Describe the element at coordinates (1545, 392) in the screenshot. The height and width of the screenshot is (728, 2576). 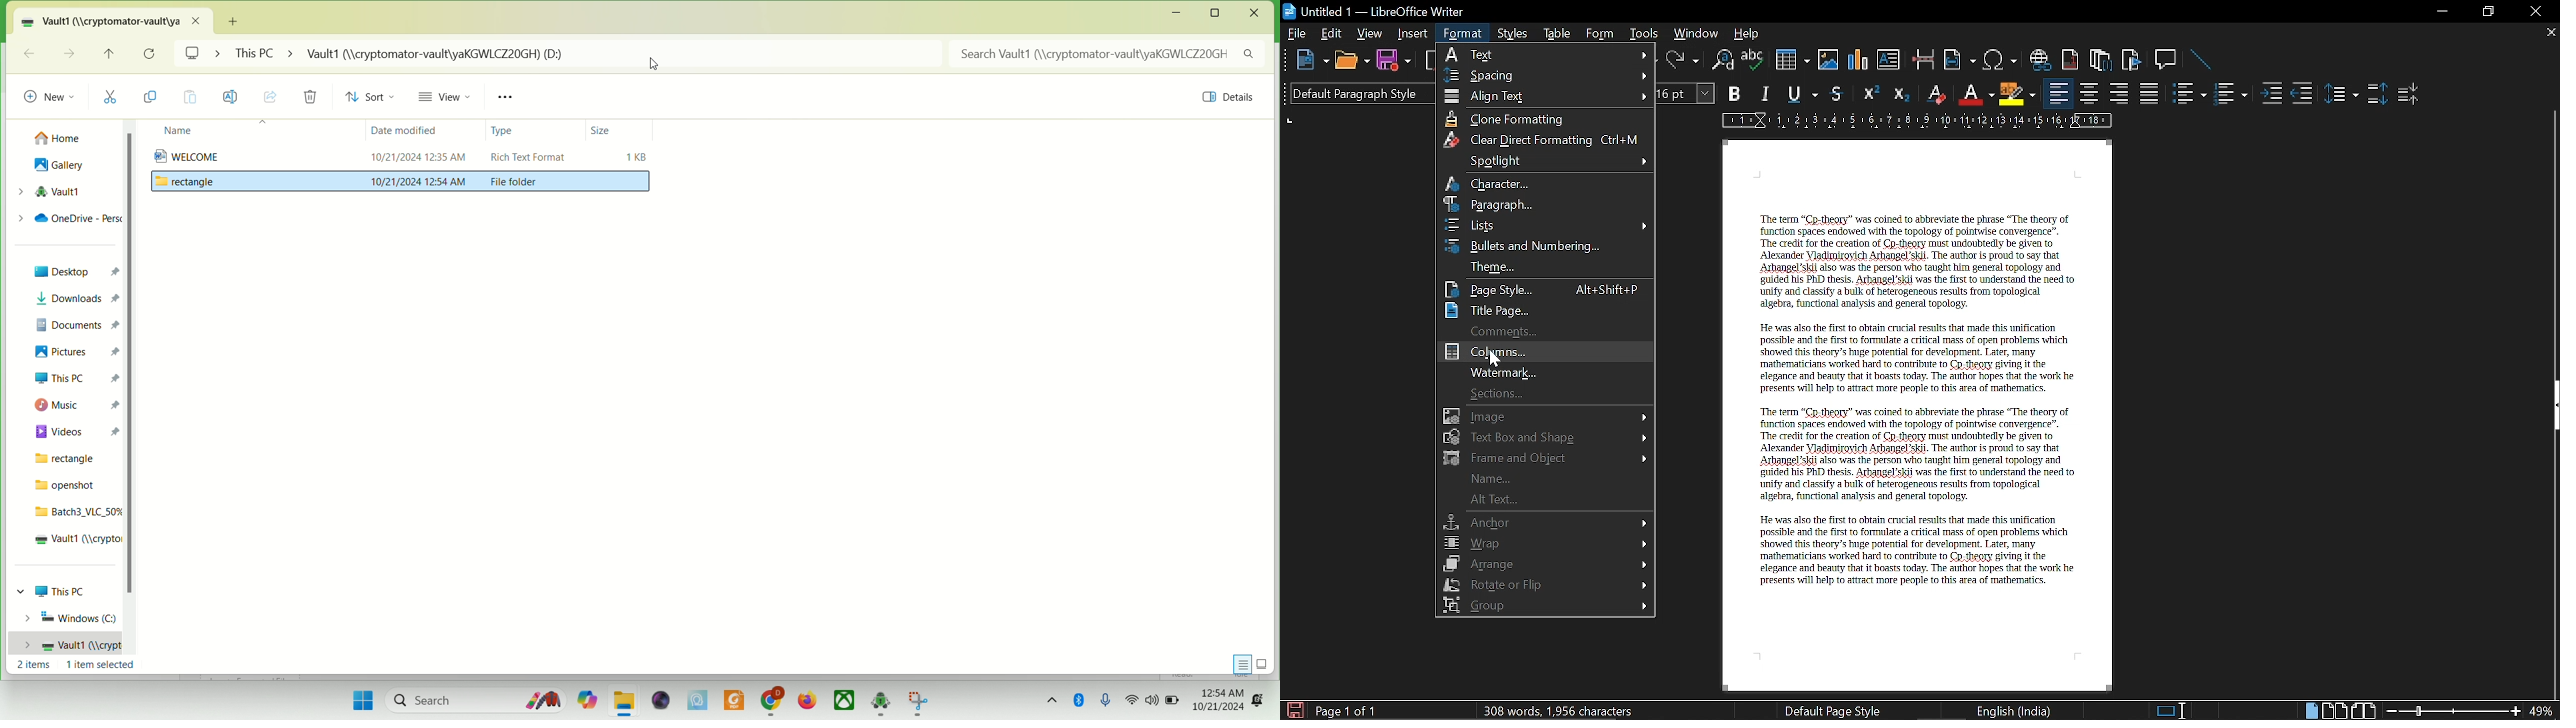
I see `Sections` at that location.